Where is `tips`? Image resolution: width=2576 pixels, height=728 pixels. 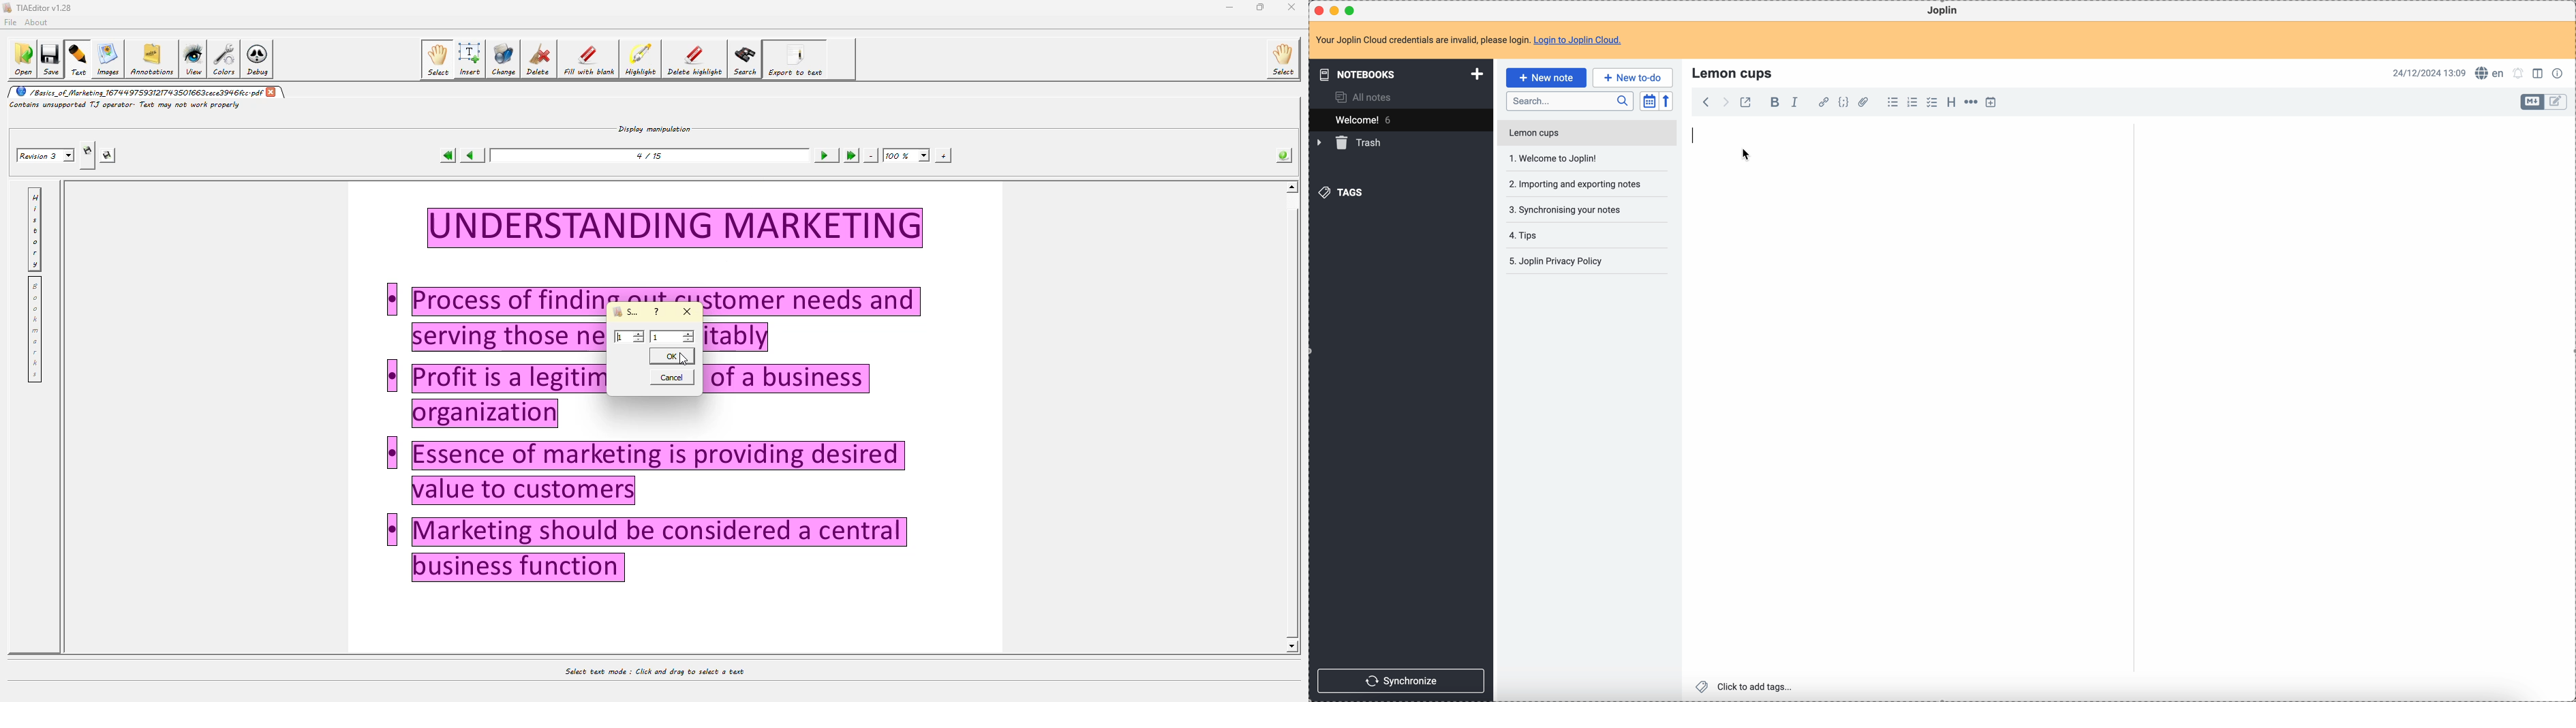 tips is located at coordinates (1525, 236).